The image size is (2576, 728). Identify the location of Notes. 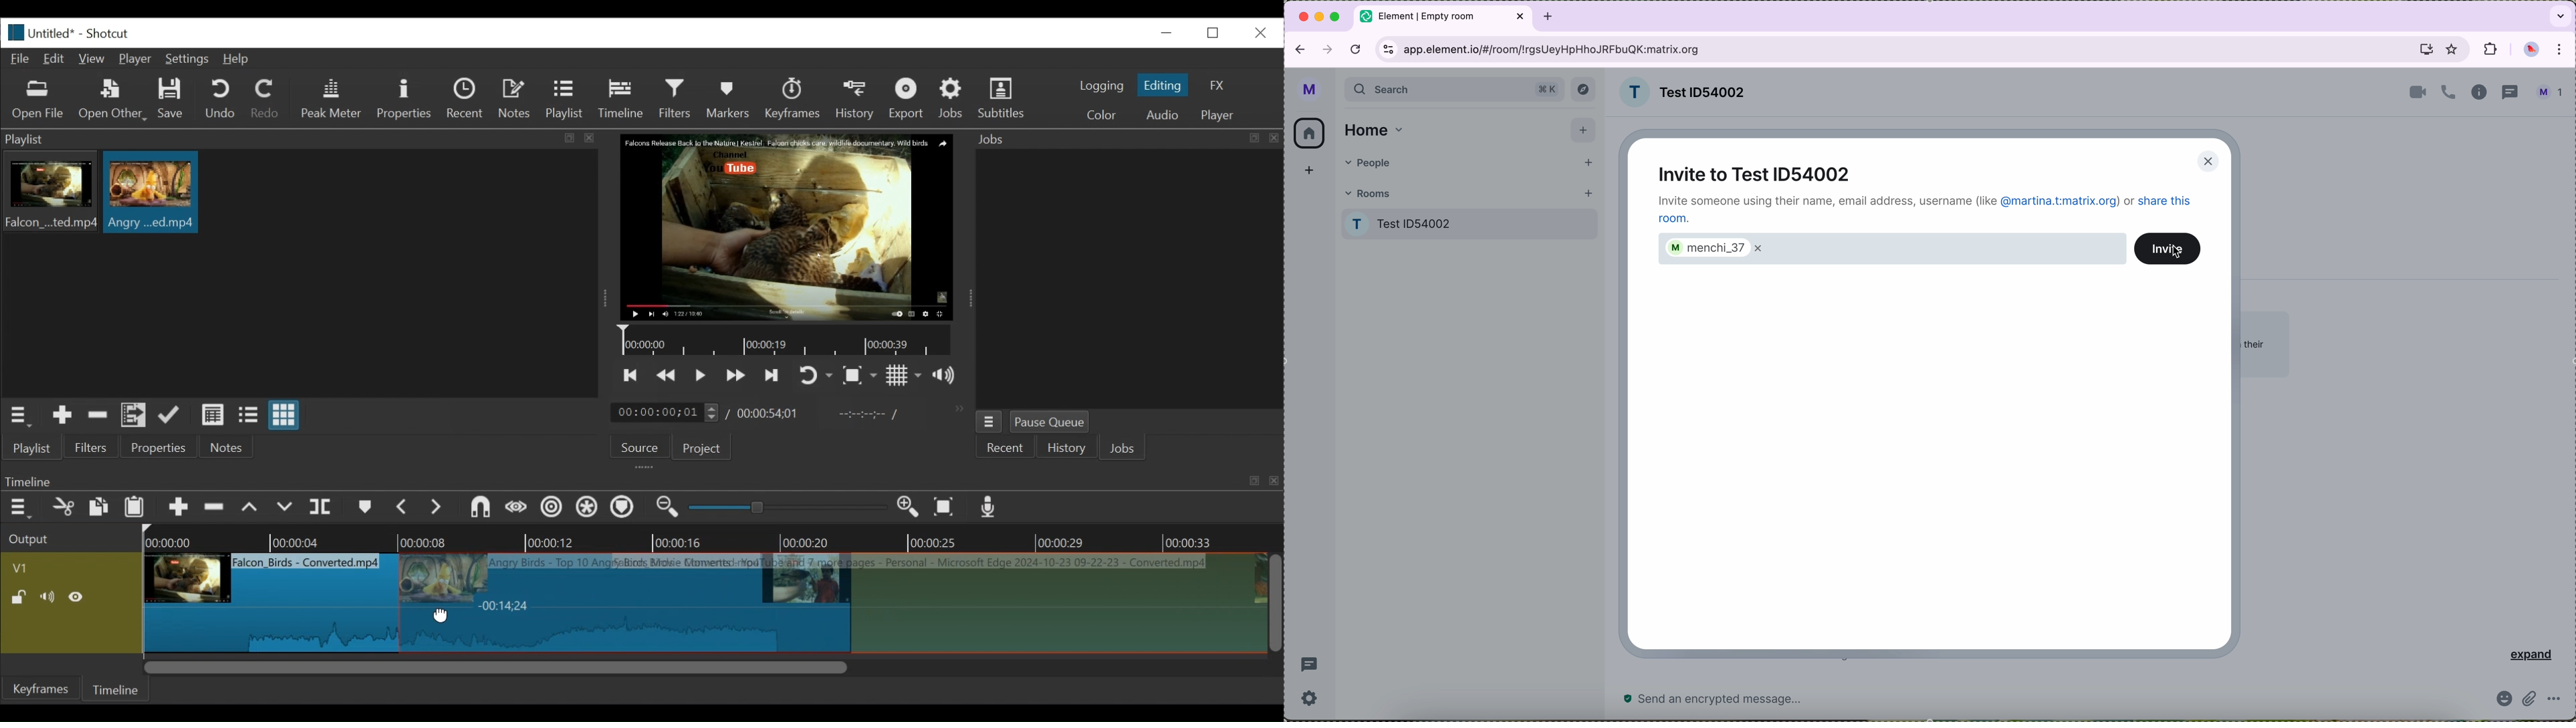
(227, 447).